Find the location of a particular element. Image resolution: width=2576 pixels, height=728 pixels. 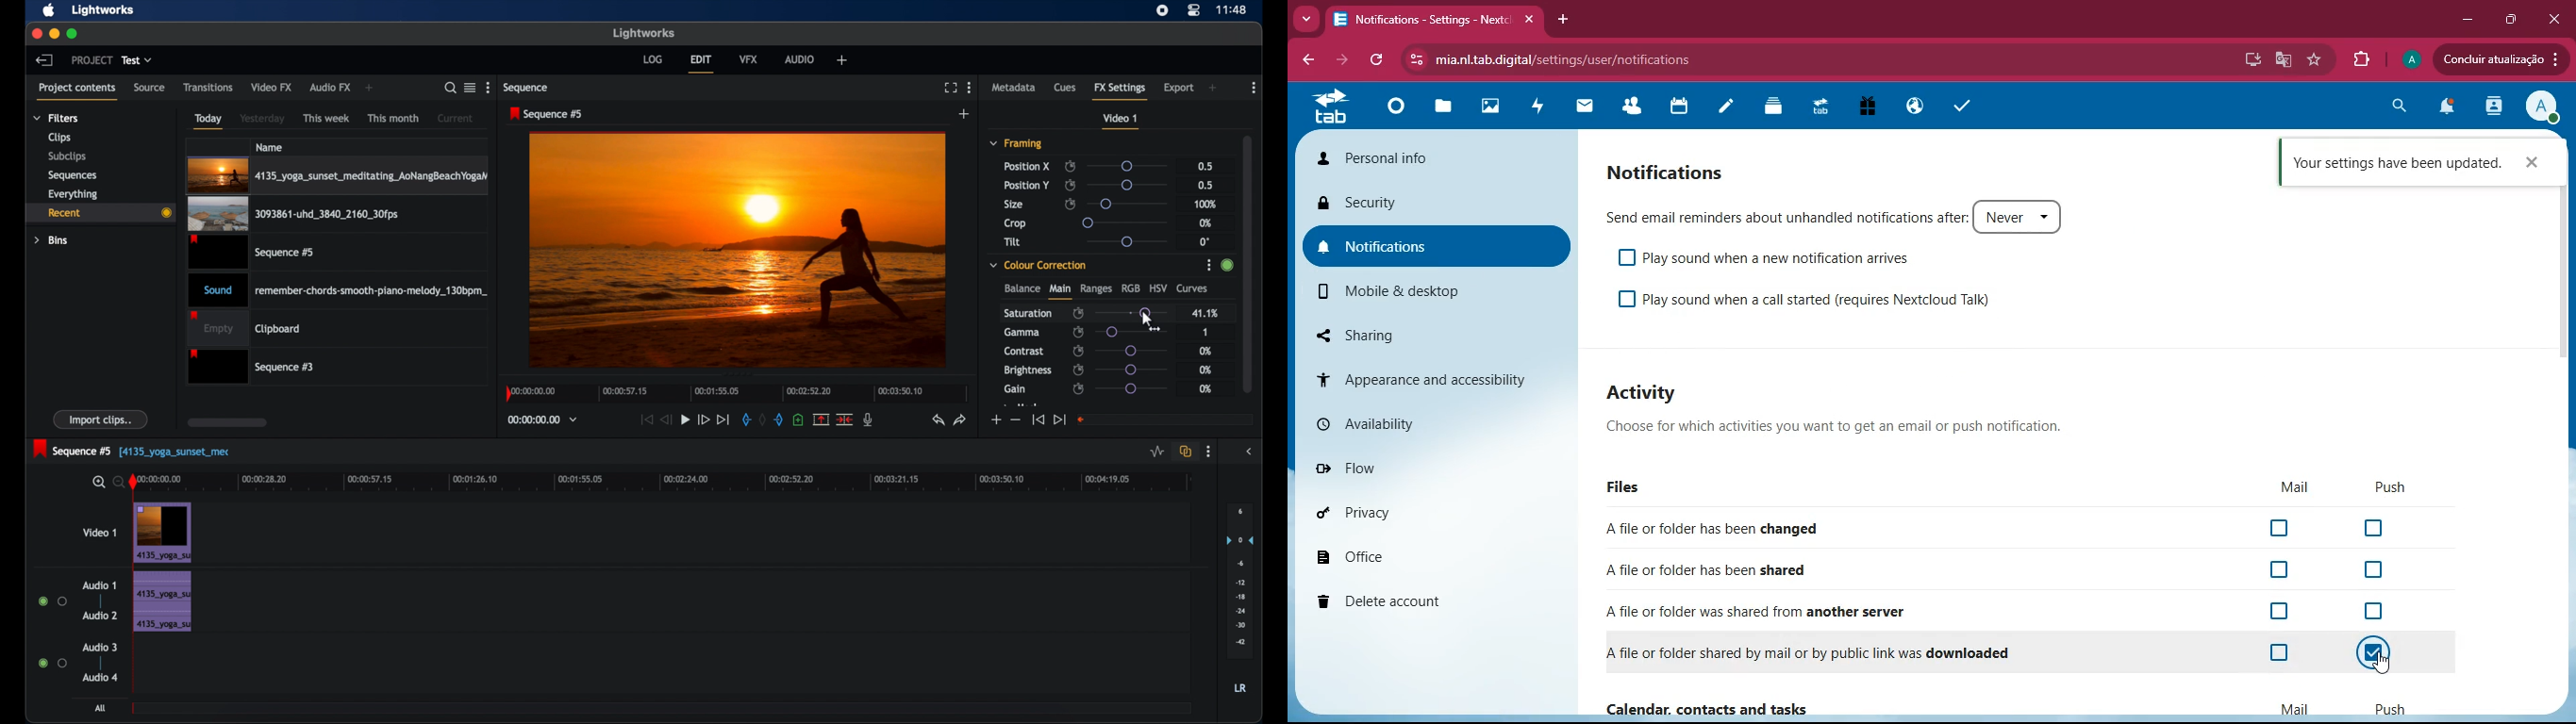

favourite is located at coordinates (2315, 61).